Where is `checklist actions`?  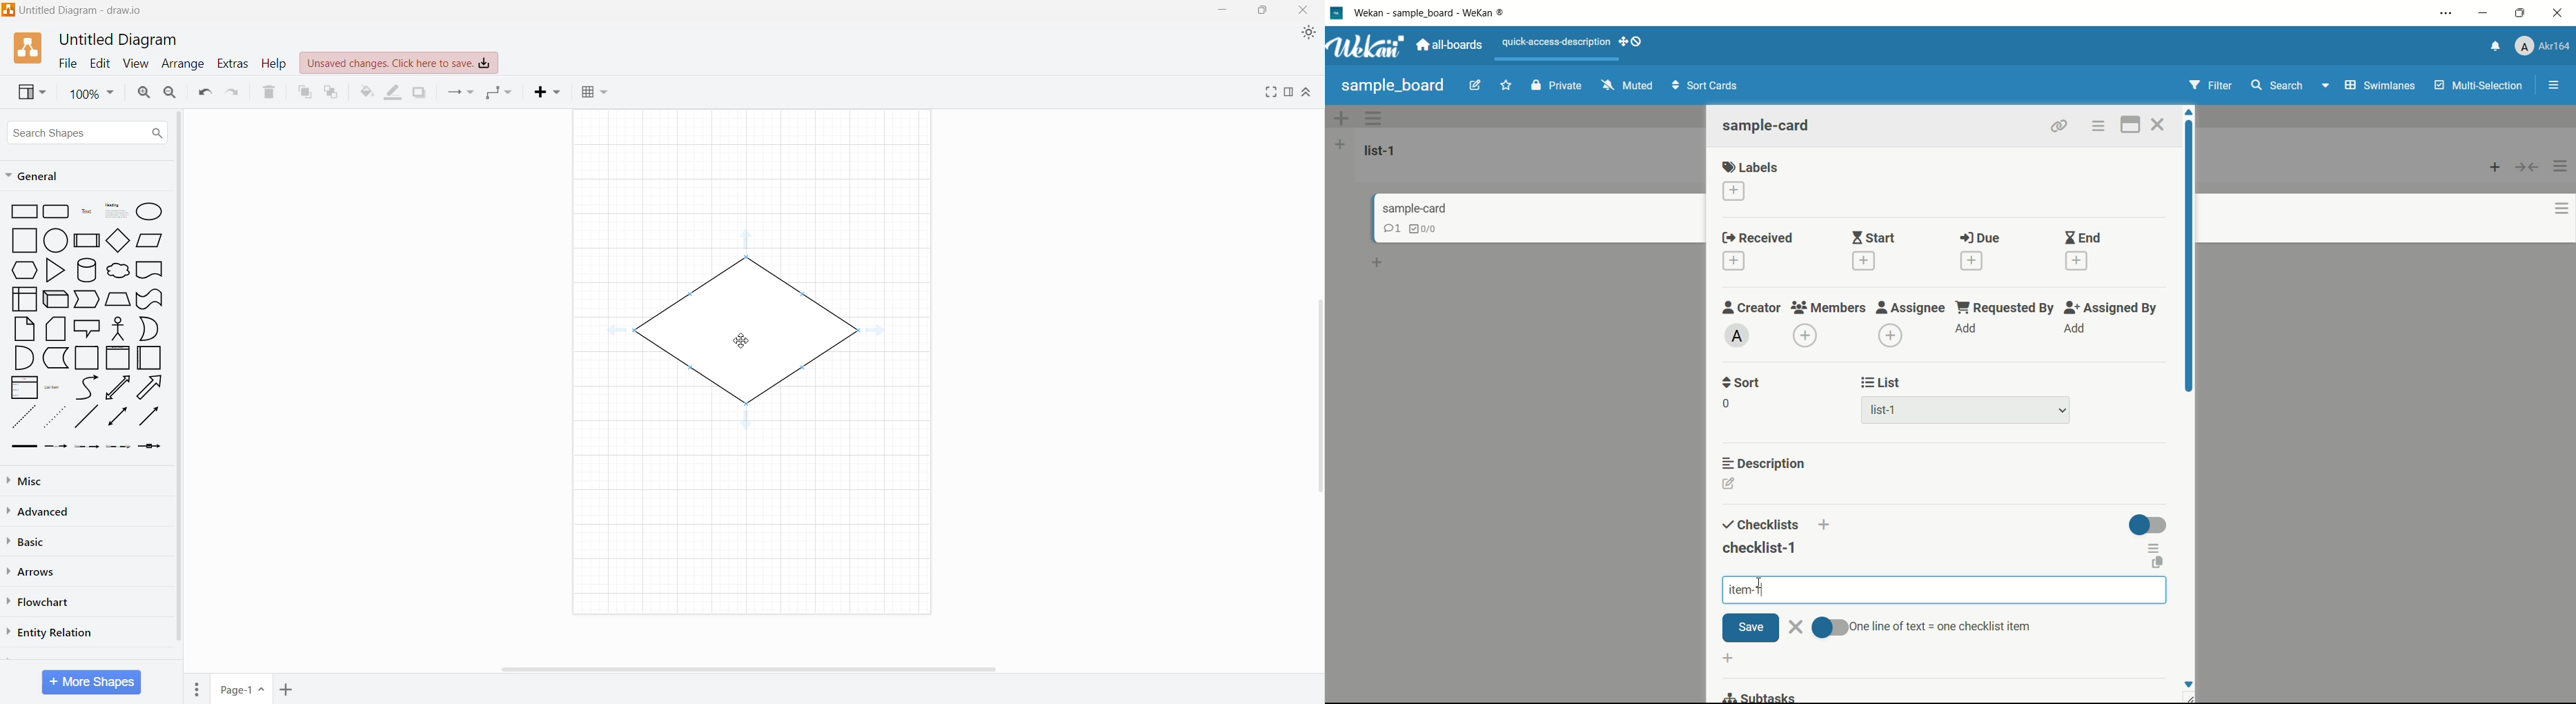
checklist actions is located at coordinates (2155, 548).